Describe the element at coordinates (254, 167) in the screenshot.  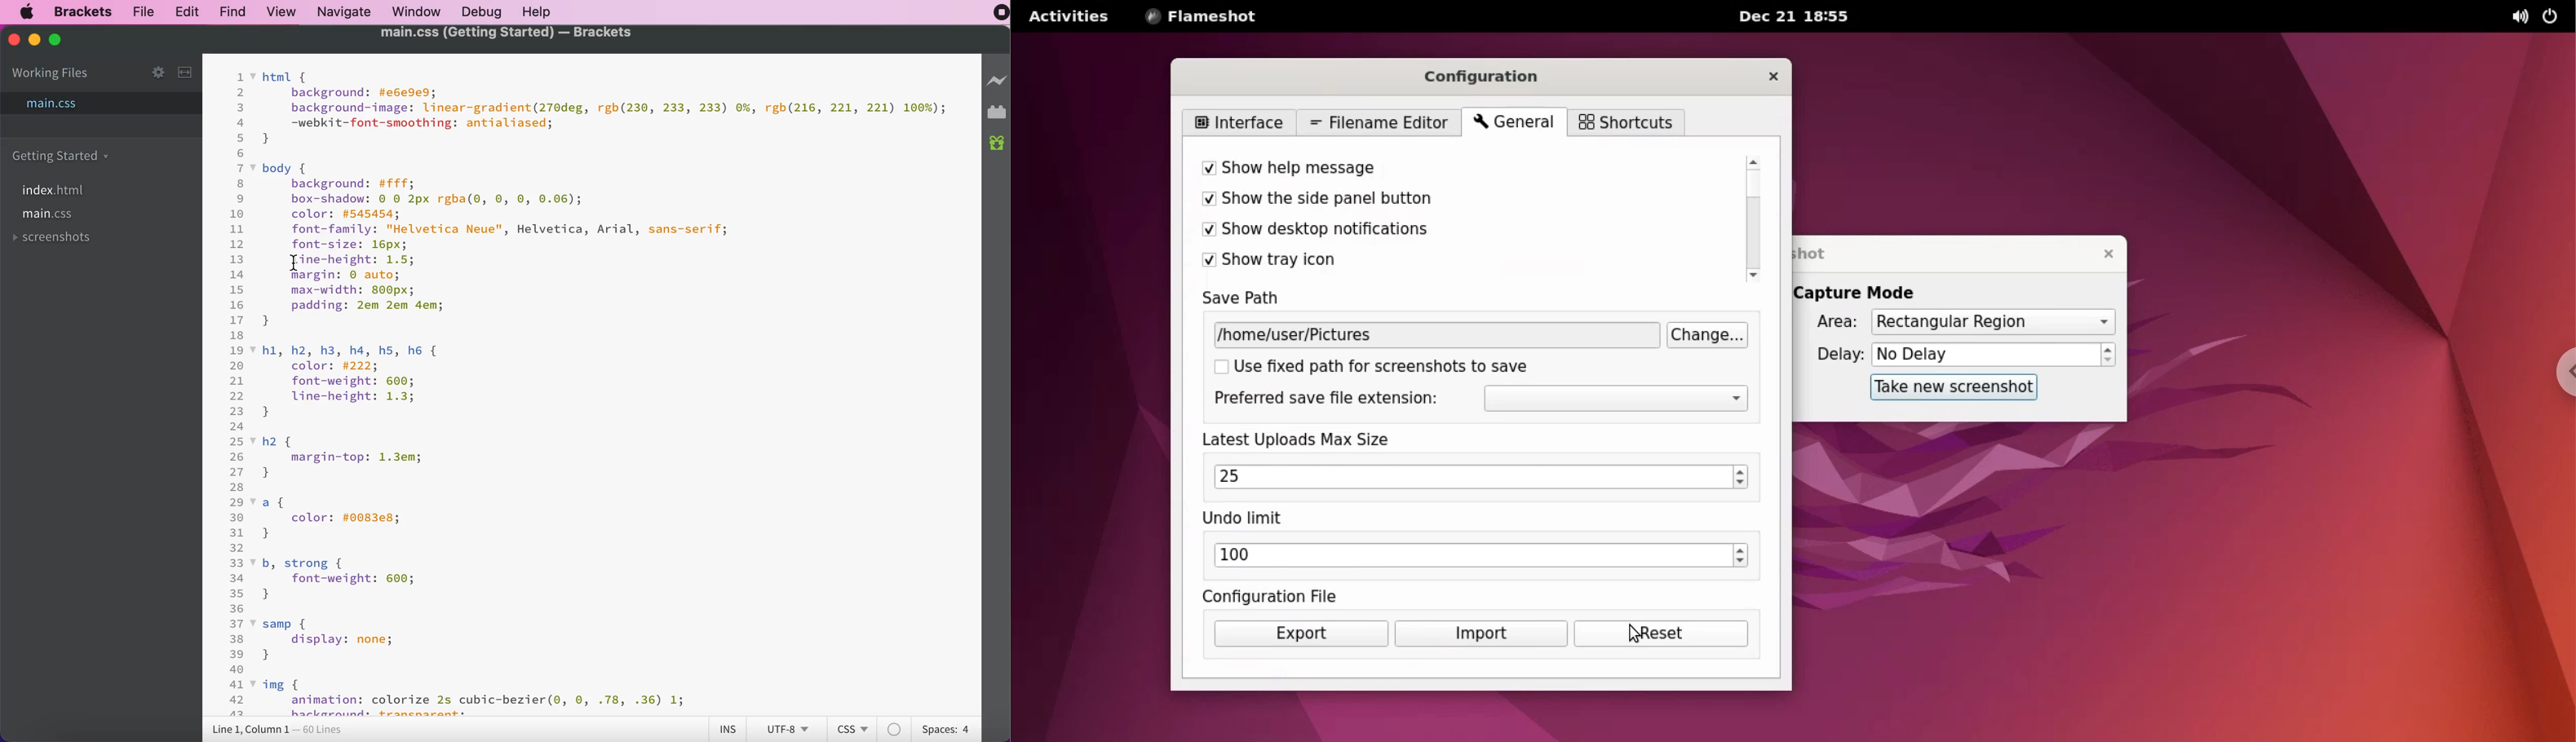
I see `code fold` at that location.